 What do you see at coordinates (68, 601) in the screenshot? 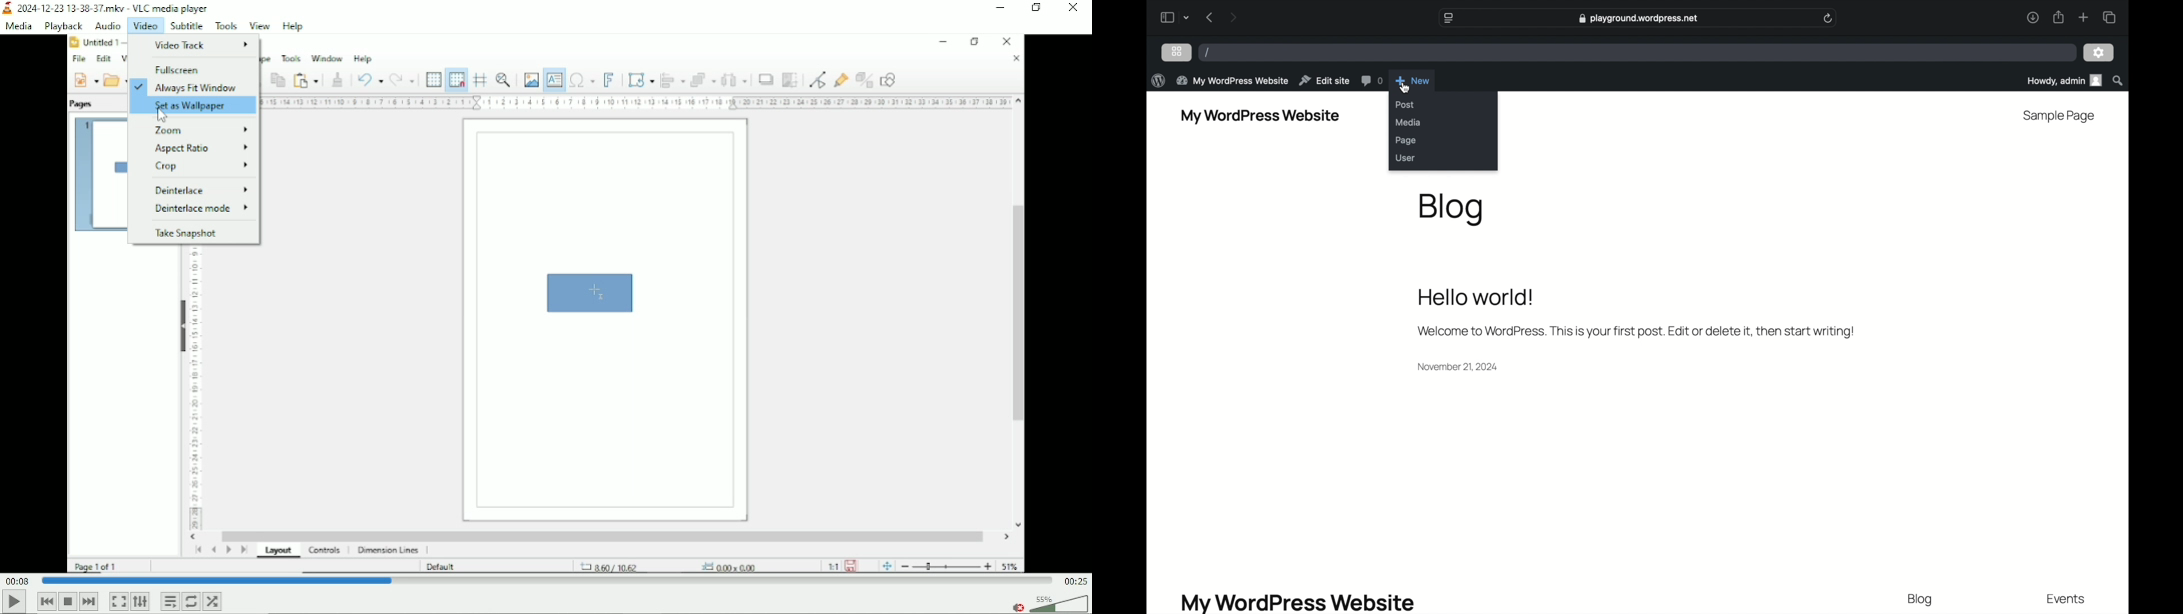
I see `Stop playlist` at bounding box center [68, 601].